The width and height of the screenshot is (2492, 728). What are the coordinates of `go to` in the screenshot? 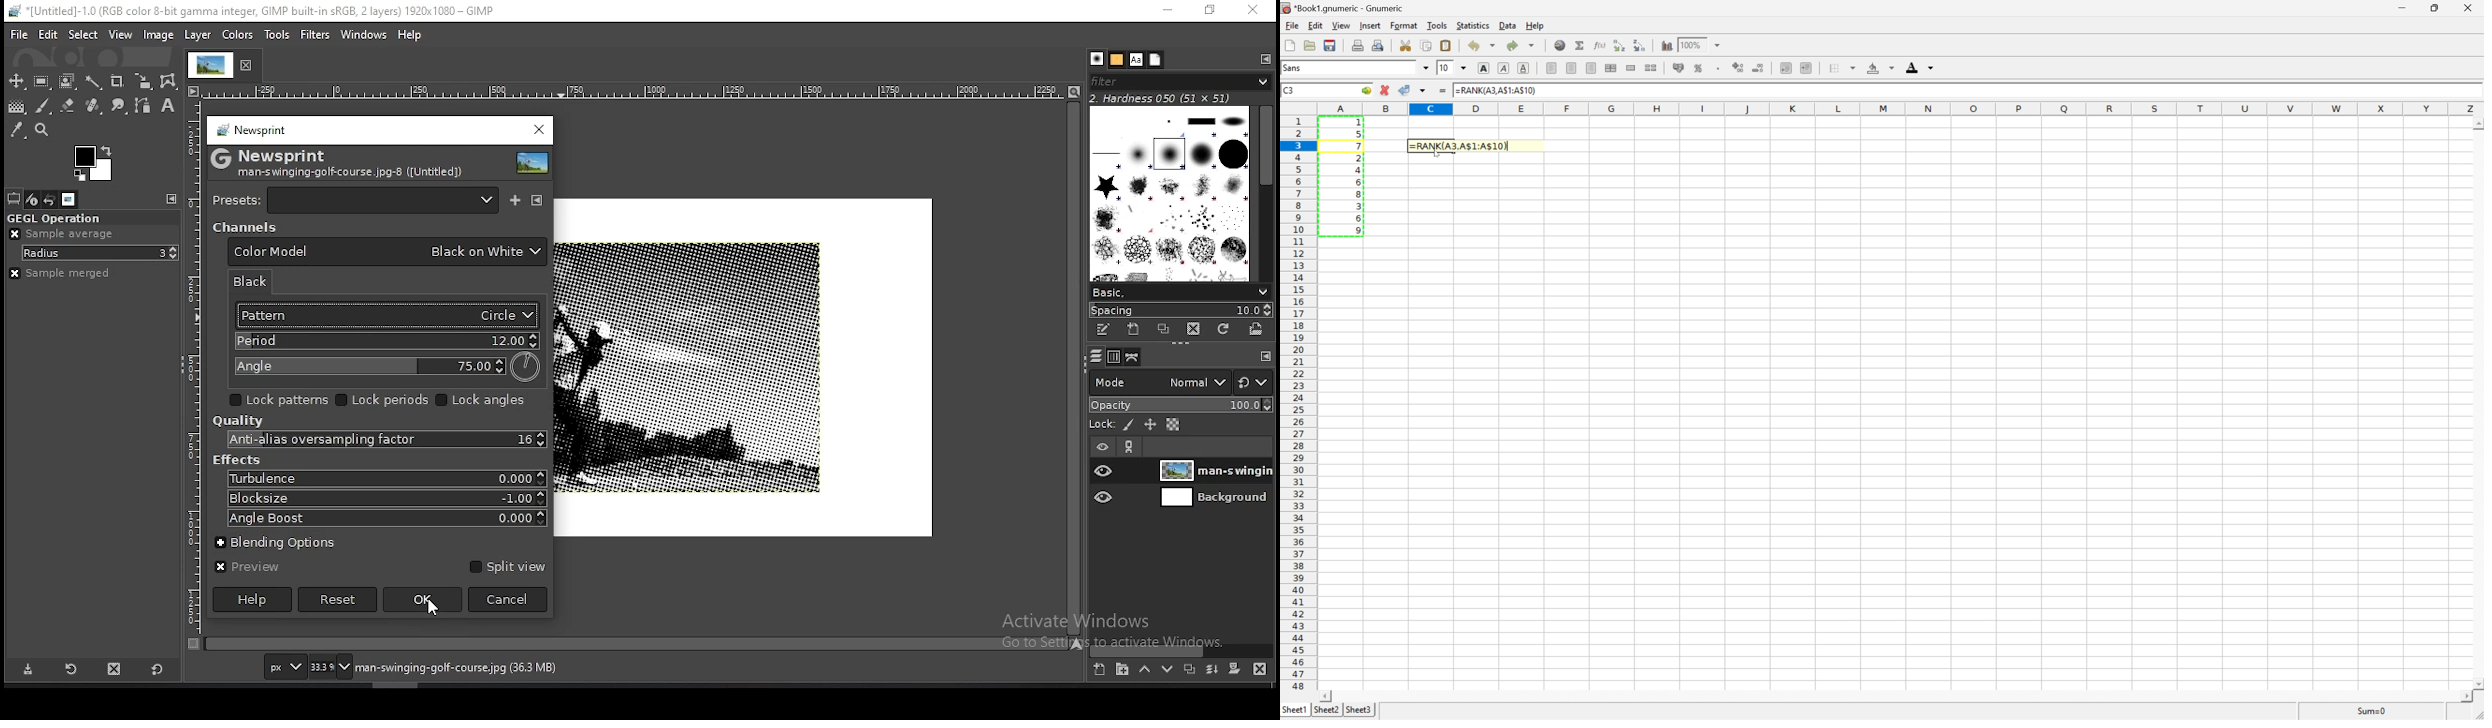 It's located at (1367, 90).